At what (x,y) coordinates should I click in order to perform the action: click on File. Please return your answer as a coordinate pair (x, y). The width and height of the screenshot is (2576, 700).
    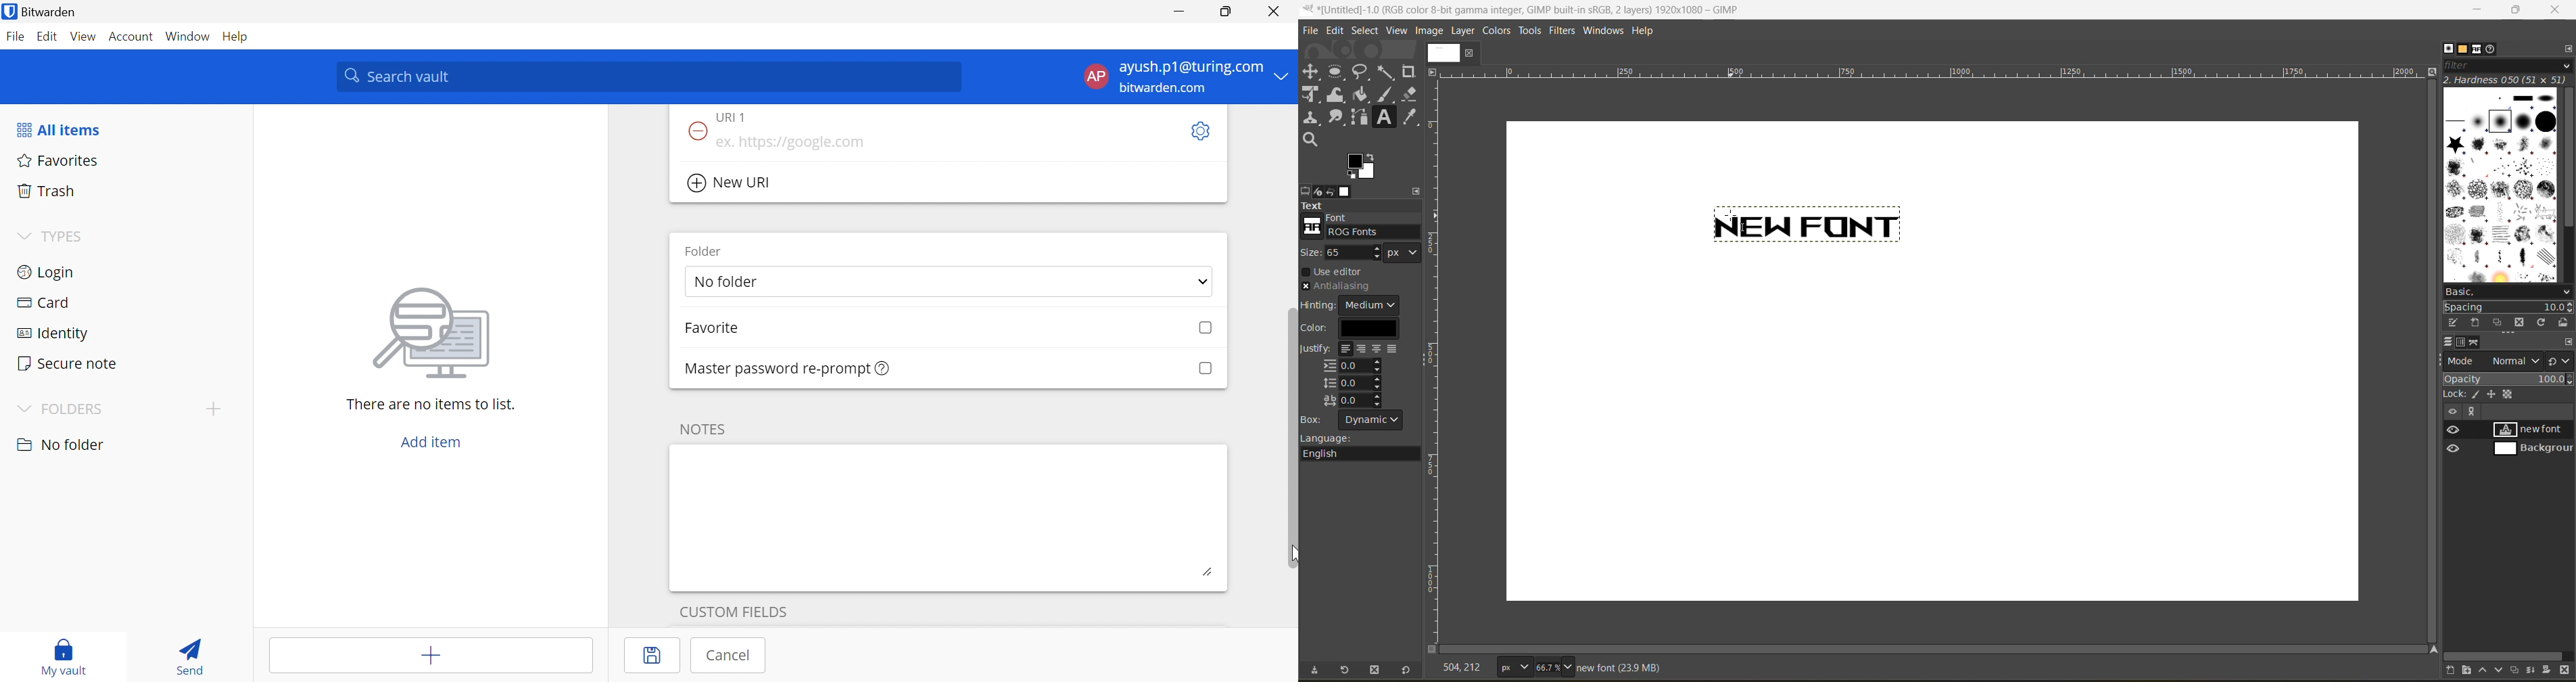
    Looking at the image, I should click on (15, 36).